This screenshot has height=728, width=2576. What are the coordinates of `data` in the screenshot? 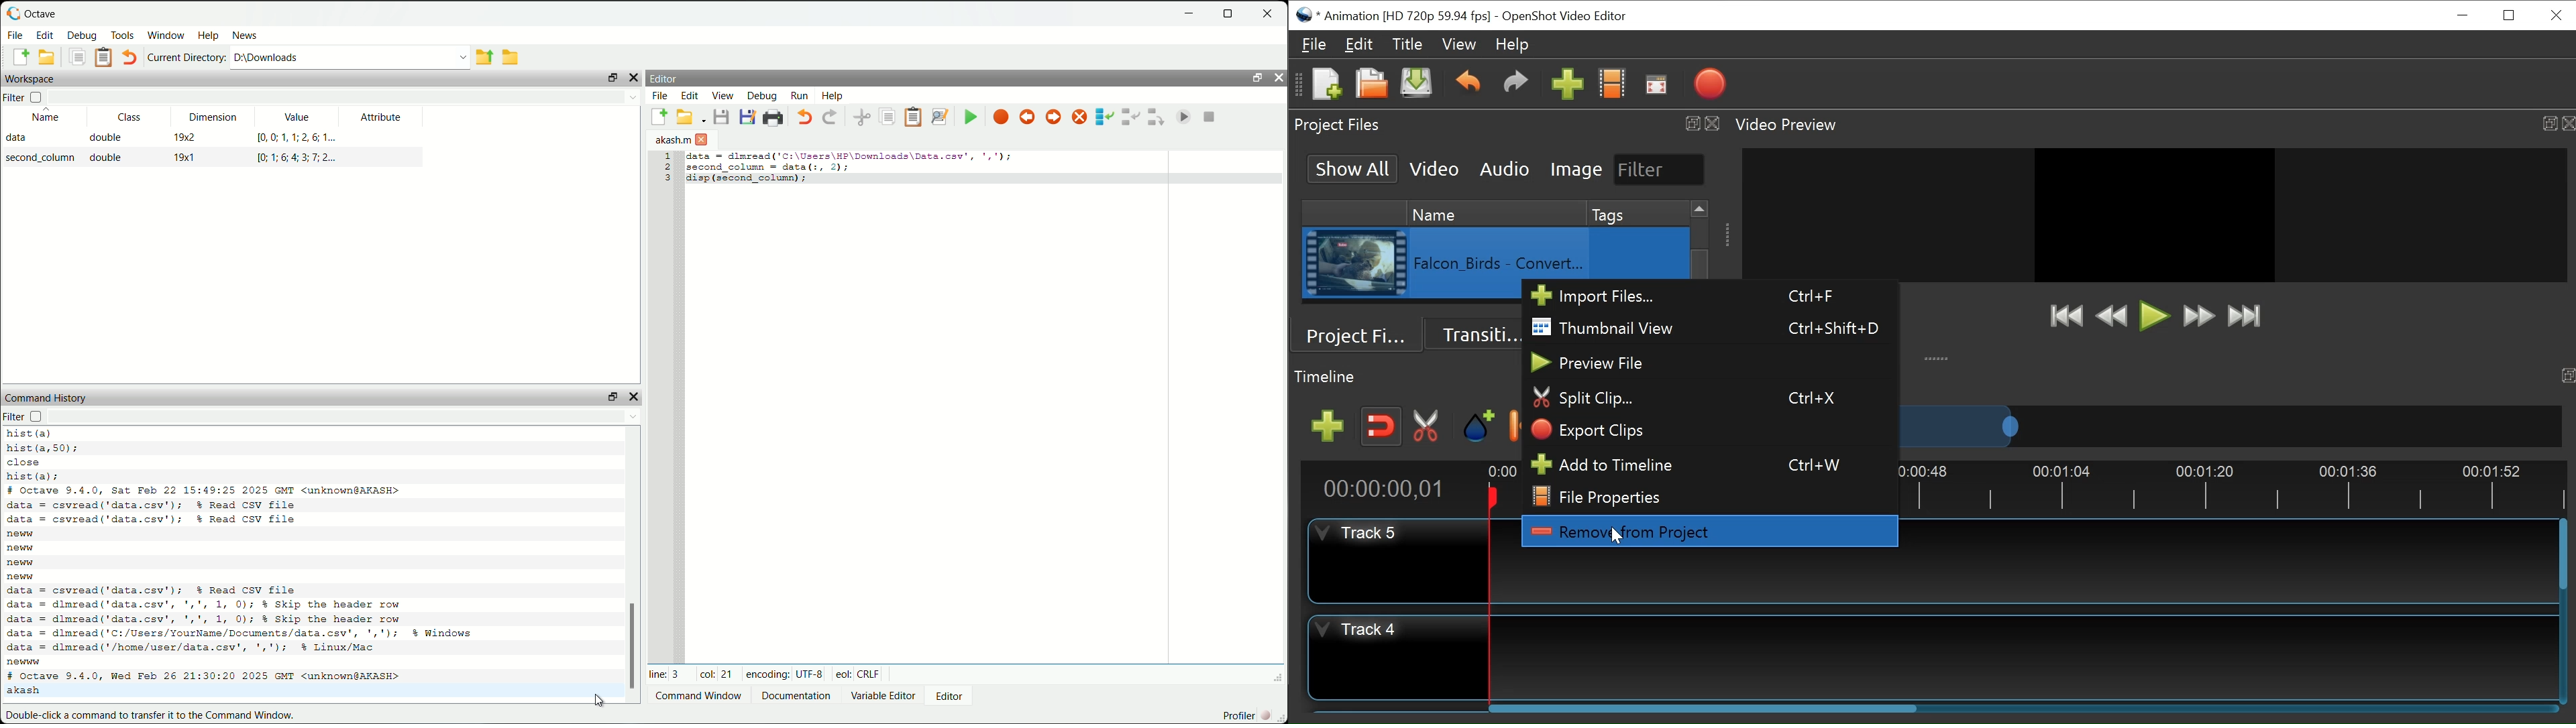 It's located at (17, 137).